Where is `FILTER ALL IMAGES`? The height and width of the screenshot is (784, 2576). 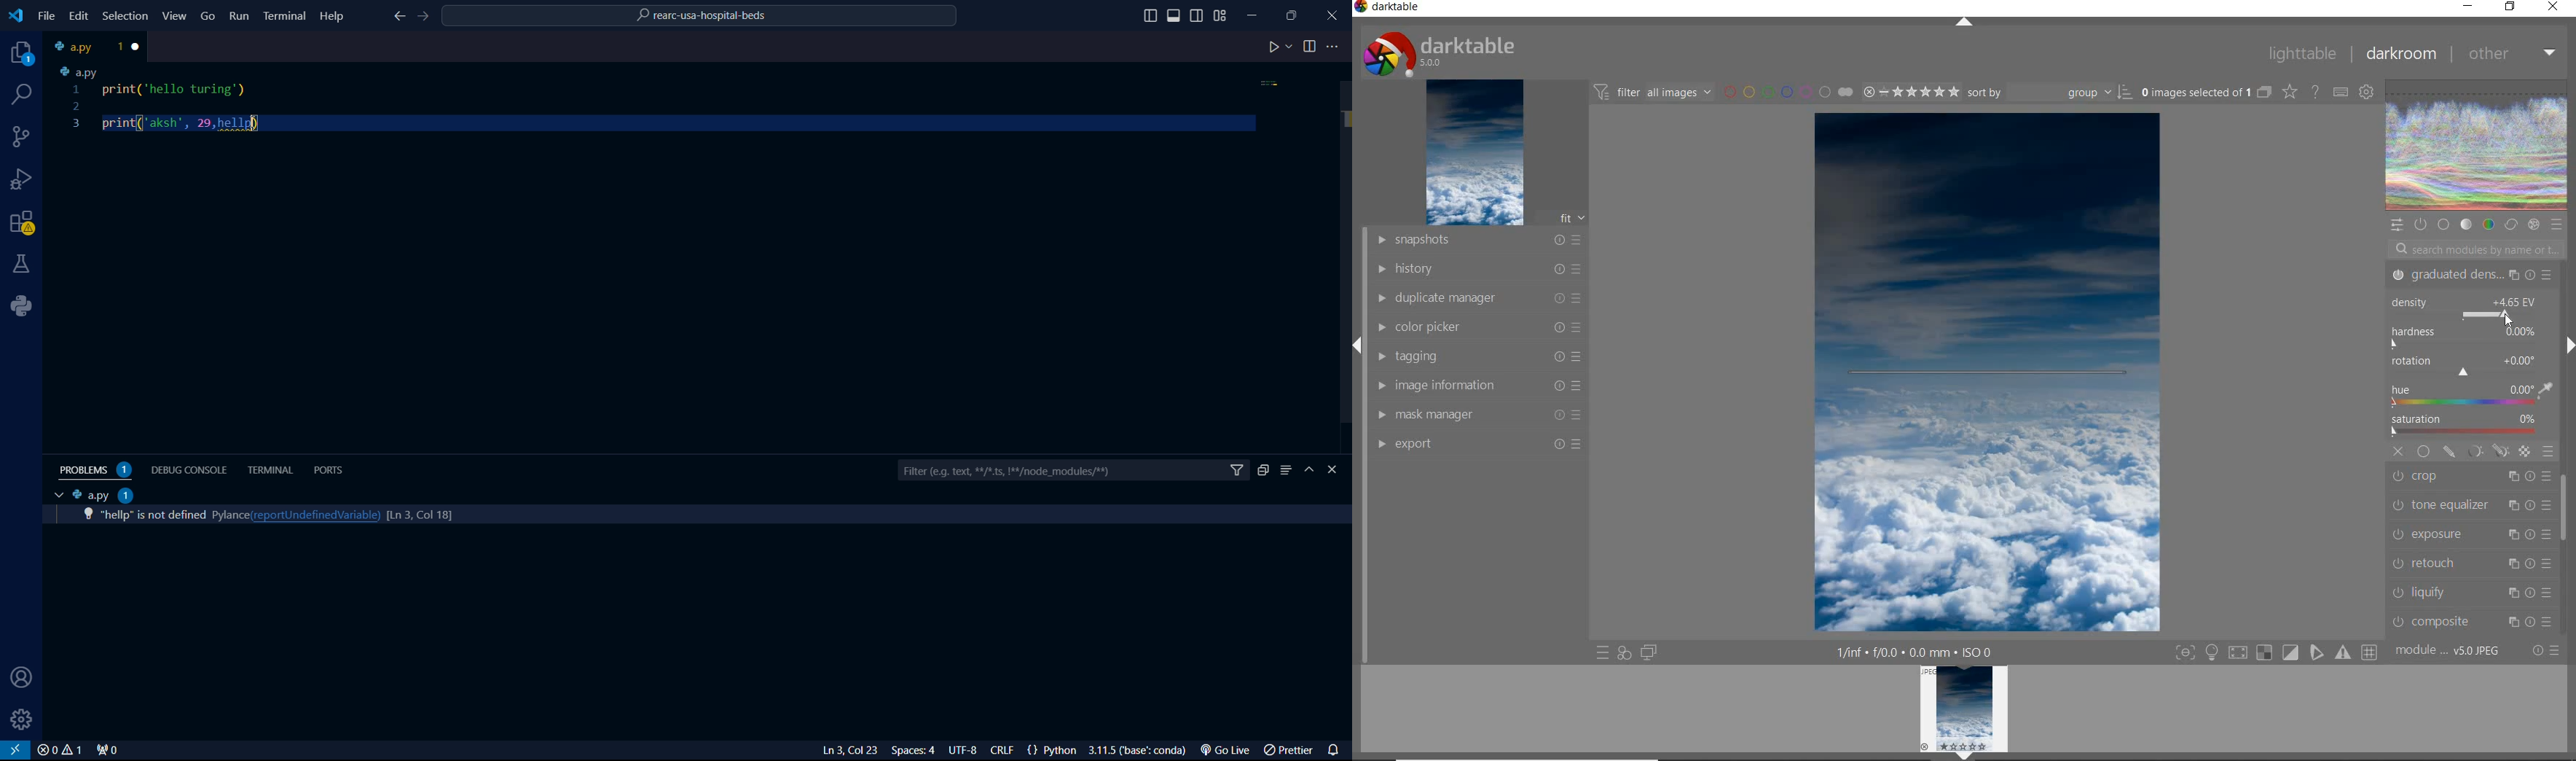 FILTER ALL IMAGES is located at coordinates (1652, 92).